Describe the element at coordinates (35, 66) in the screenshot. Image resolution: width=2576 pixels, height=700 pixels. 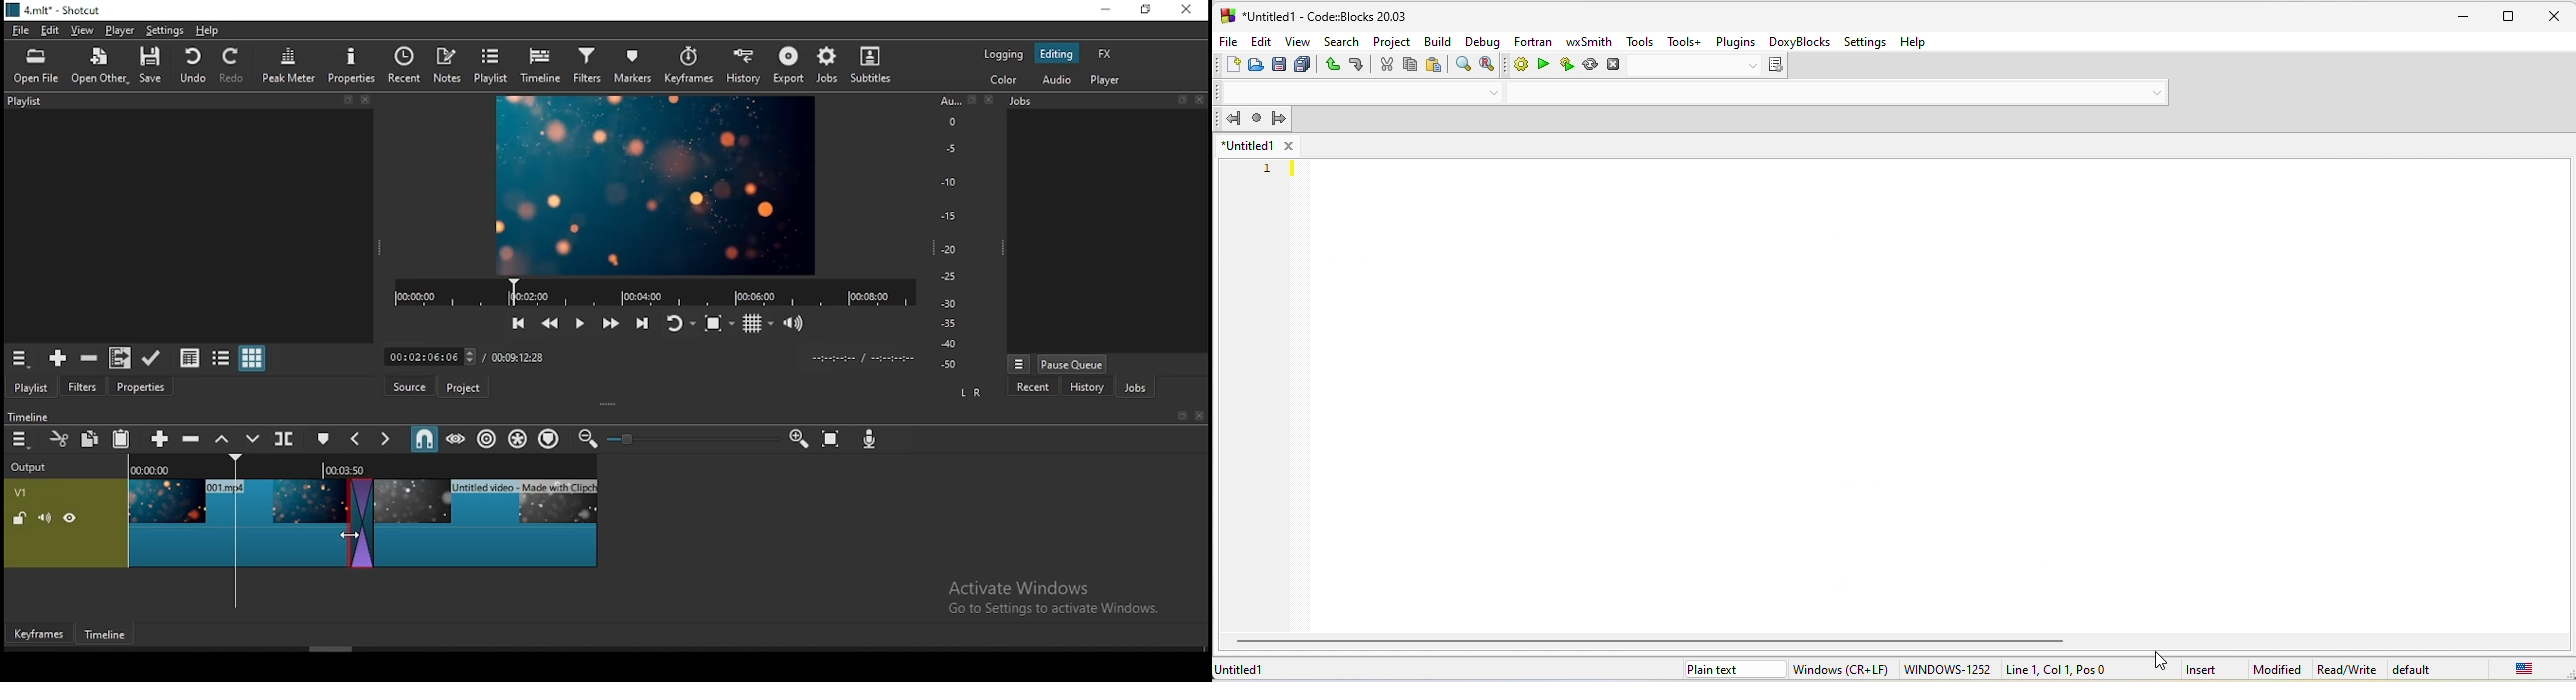
I see `open file` at that location.